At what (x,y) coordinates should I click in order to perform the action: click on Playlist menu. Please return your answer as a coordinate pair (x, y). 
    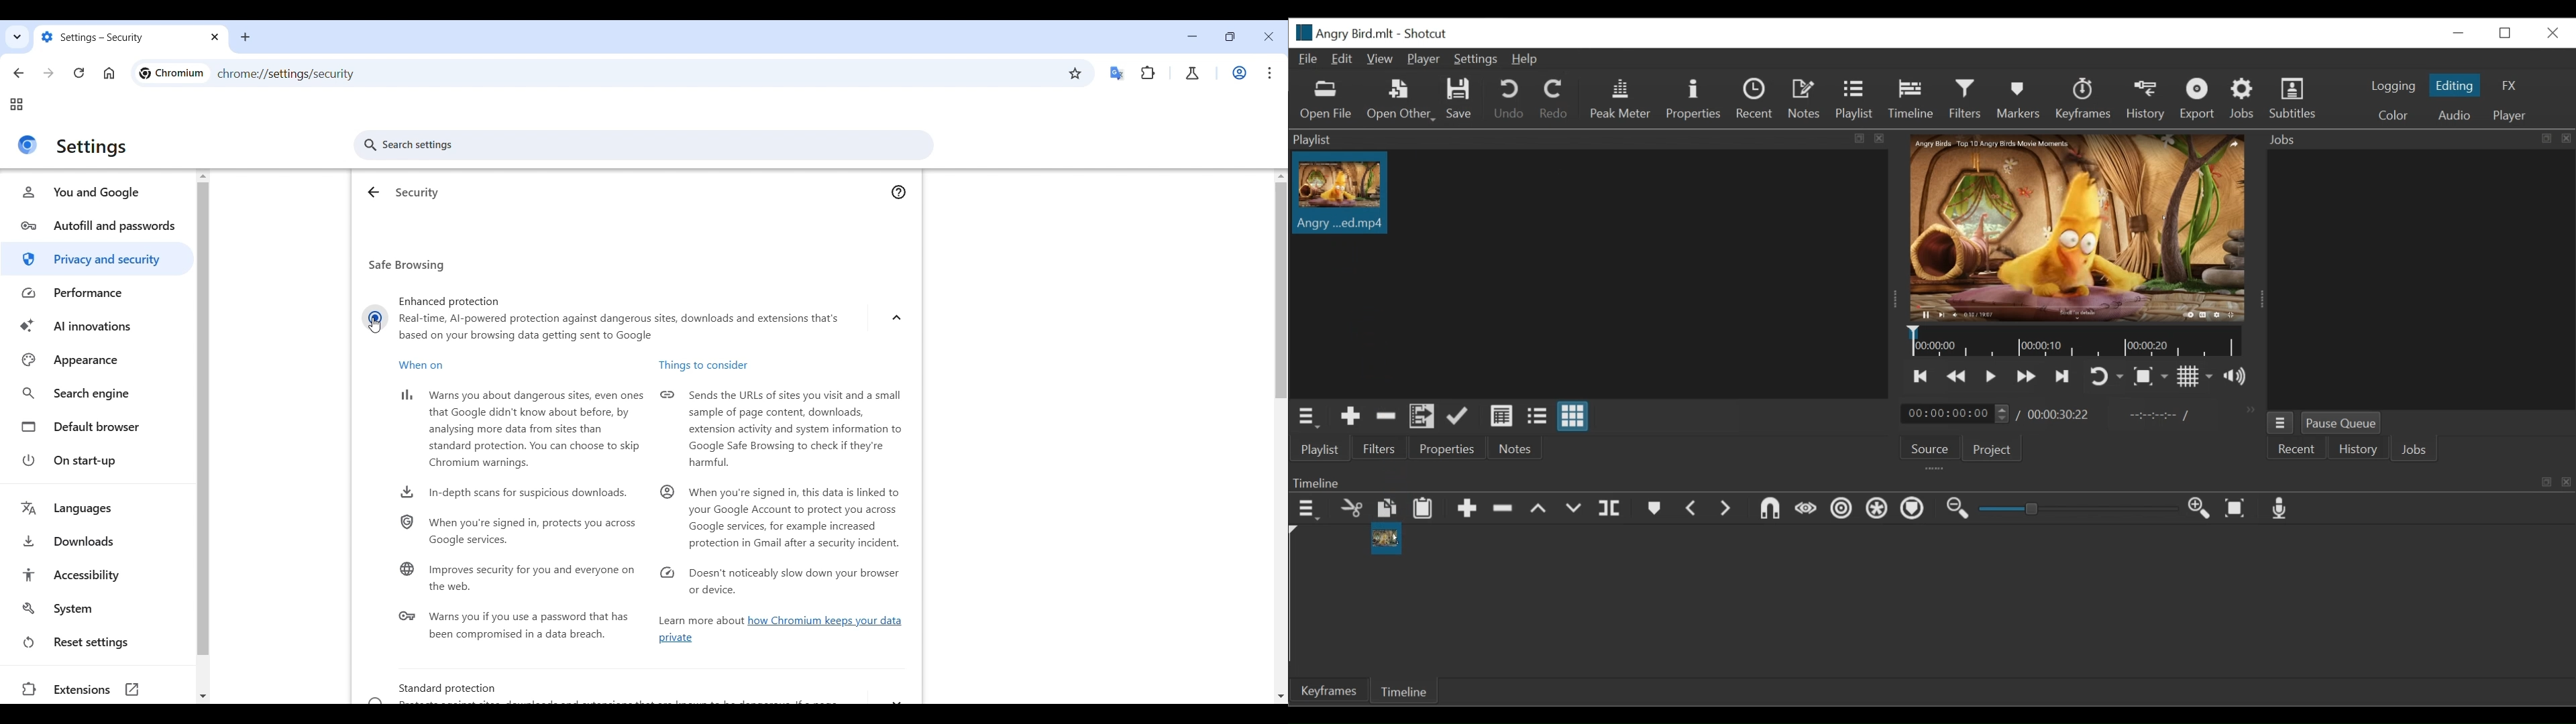
    Looking at the image, I should click on (1306, 417).